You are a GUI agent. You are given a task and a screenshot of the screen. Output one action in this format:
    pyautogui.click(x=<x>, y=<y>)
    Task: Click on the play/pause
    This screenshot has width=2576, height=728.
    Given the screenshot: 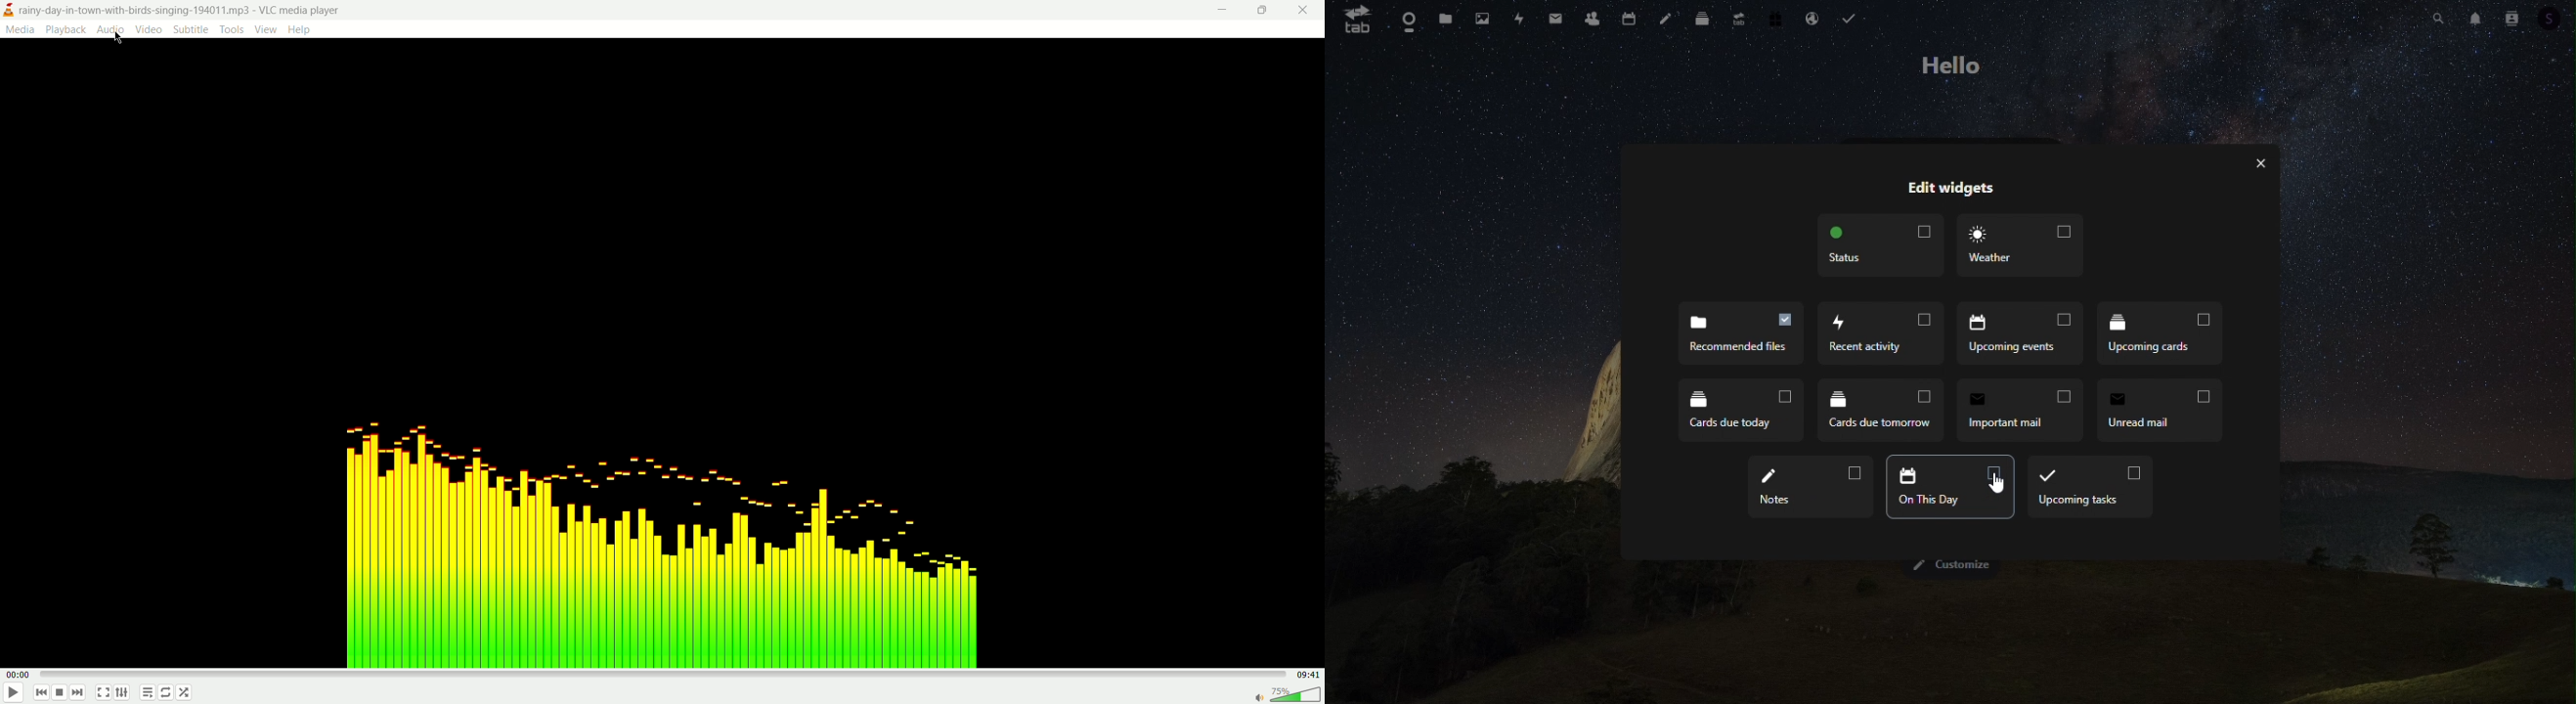 What is the action you would take?
    pyautogui.click(x=13, y=694)
    